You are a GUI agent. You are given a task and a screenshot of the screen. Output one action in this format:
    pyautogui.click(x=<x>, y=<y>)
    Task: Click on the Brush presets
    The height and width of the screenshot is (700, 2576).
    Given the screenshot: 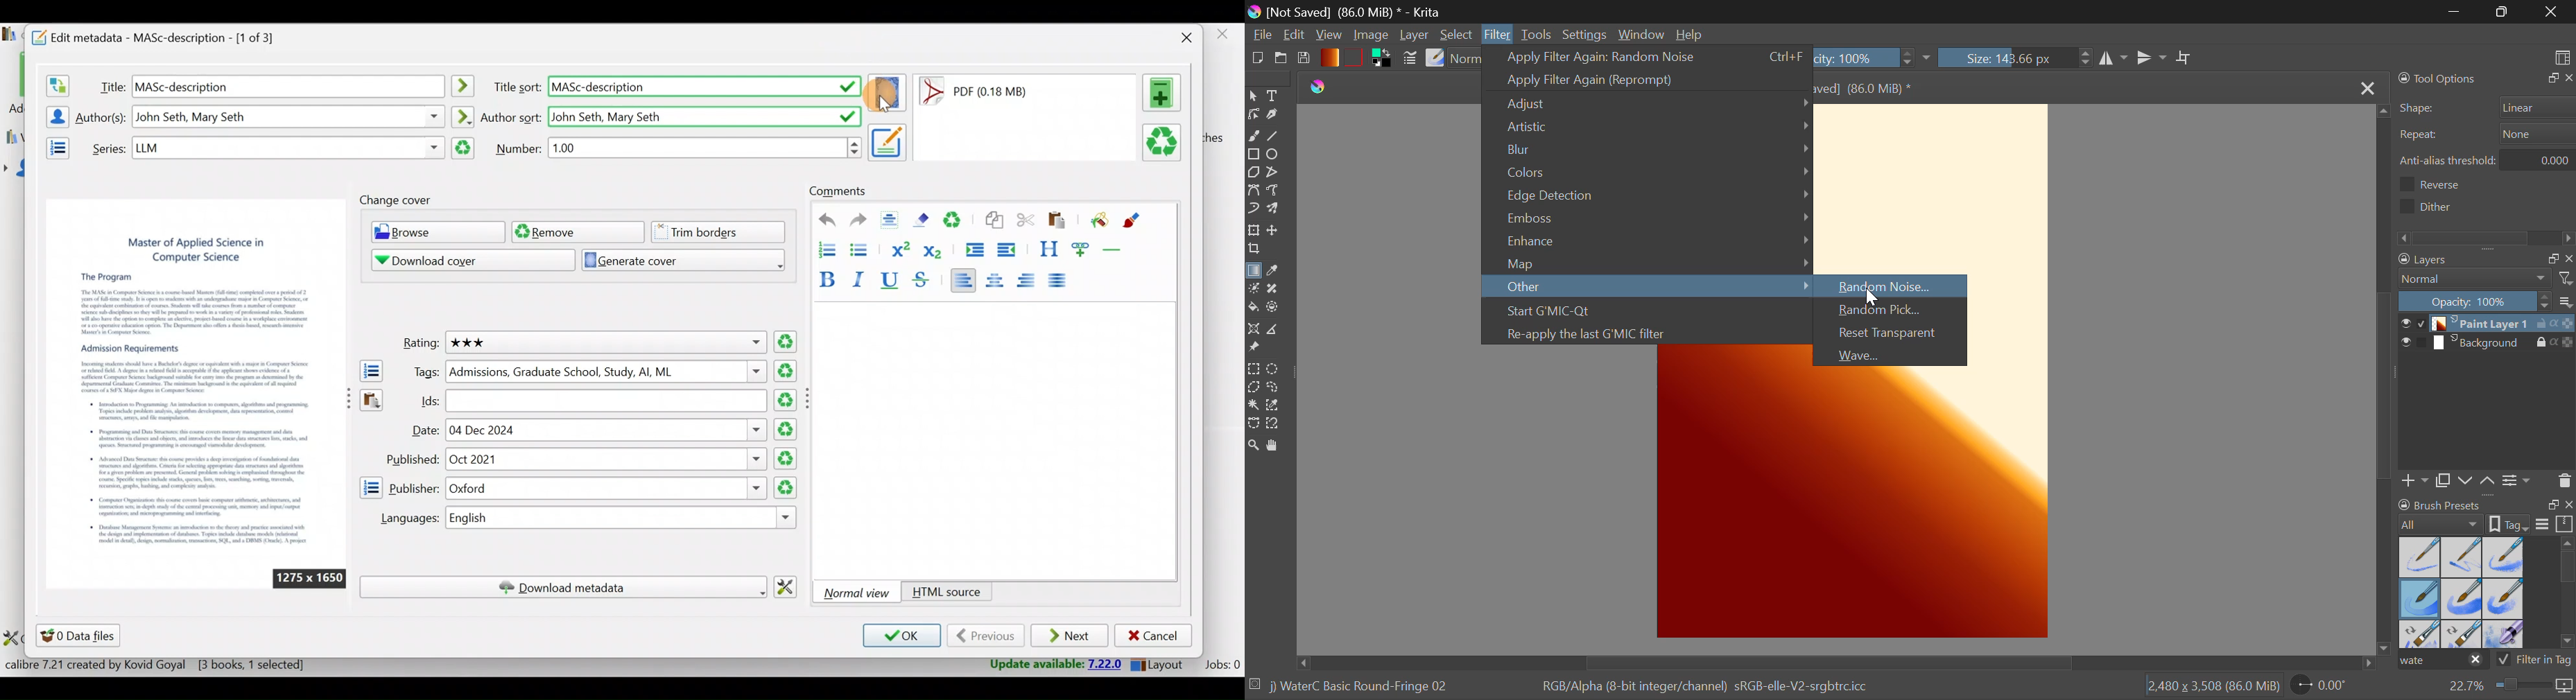 What is the action you would take?
    pyautogui.click(x=2442, y=504)
    